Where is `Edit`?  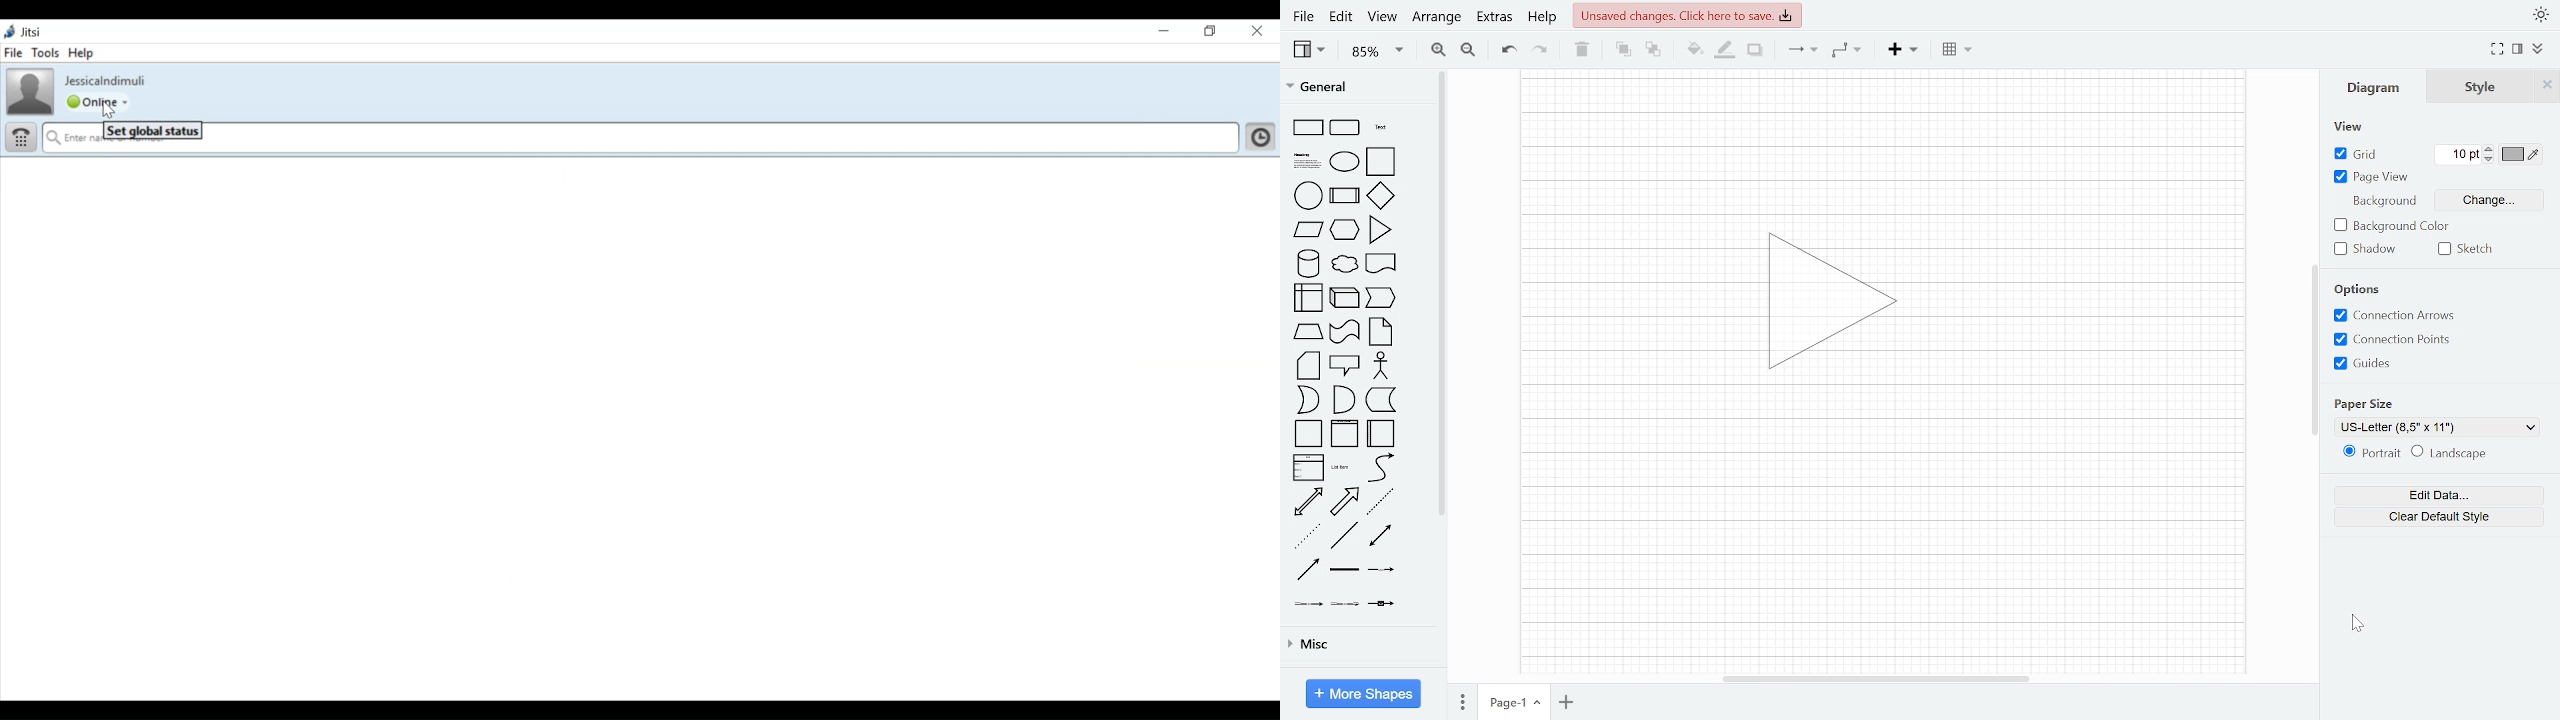
Edit is located at coordinates (1342, 17).